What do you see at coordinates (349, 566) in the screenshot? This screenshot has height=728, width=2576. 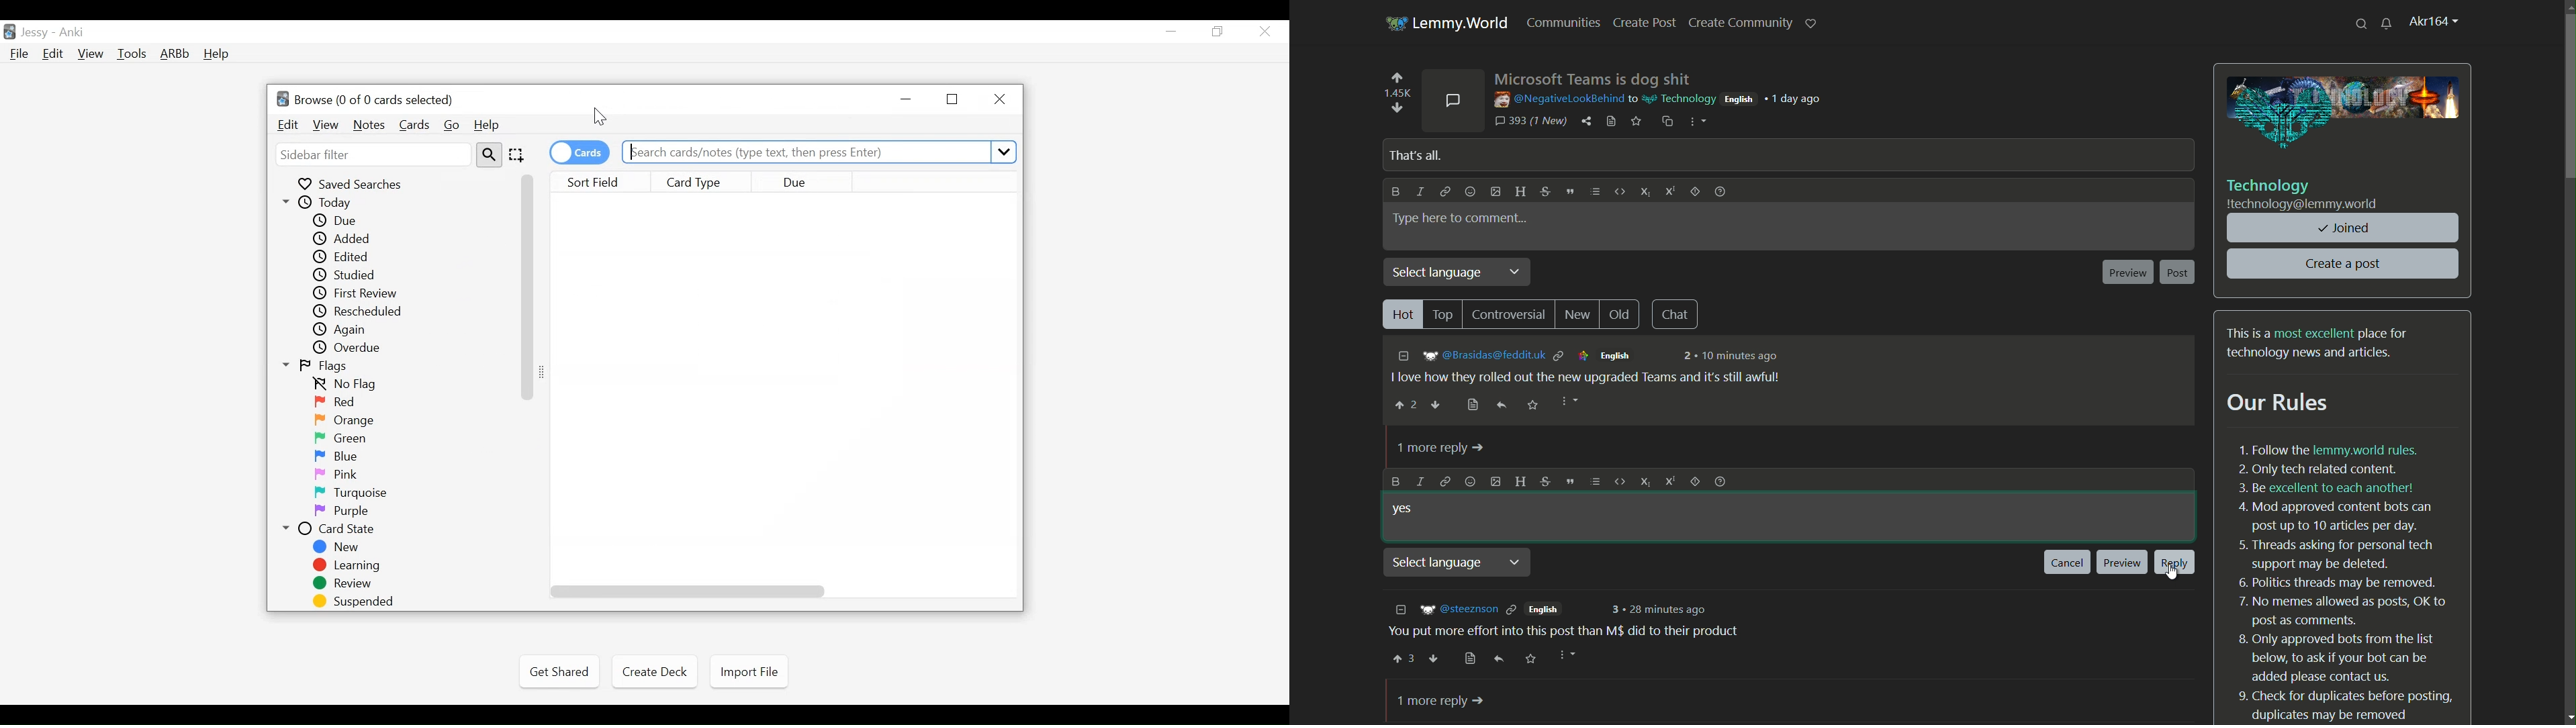 I see `Learning` at bounding box center [349, 566].